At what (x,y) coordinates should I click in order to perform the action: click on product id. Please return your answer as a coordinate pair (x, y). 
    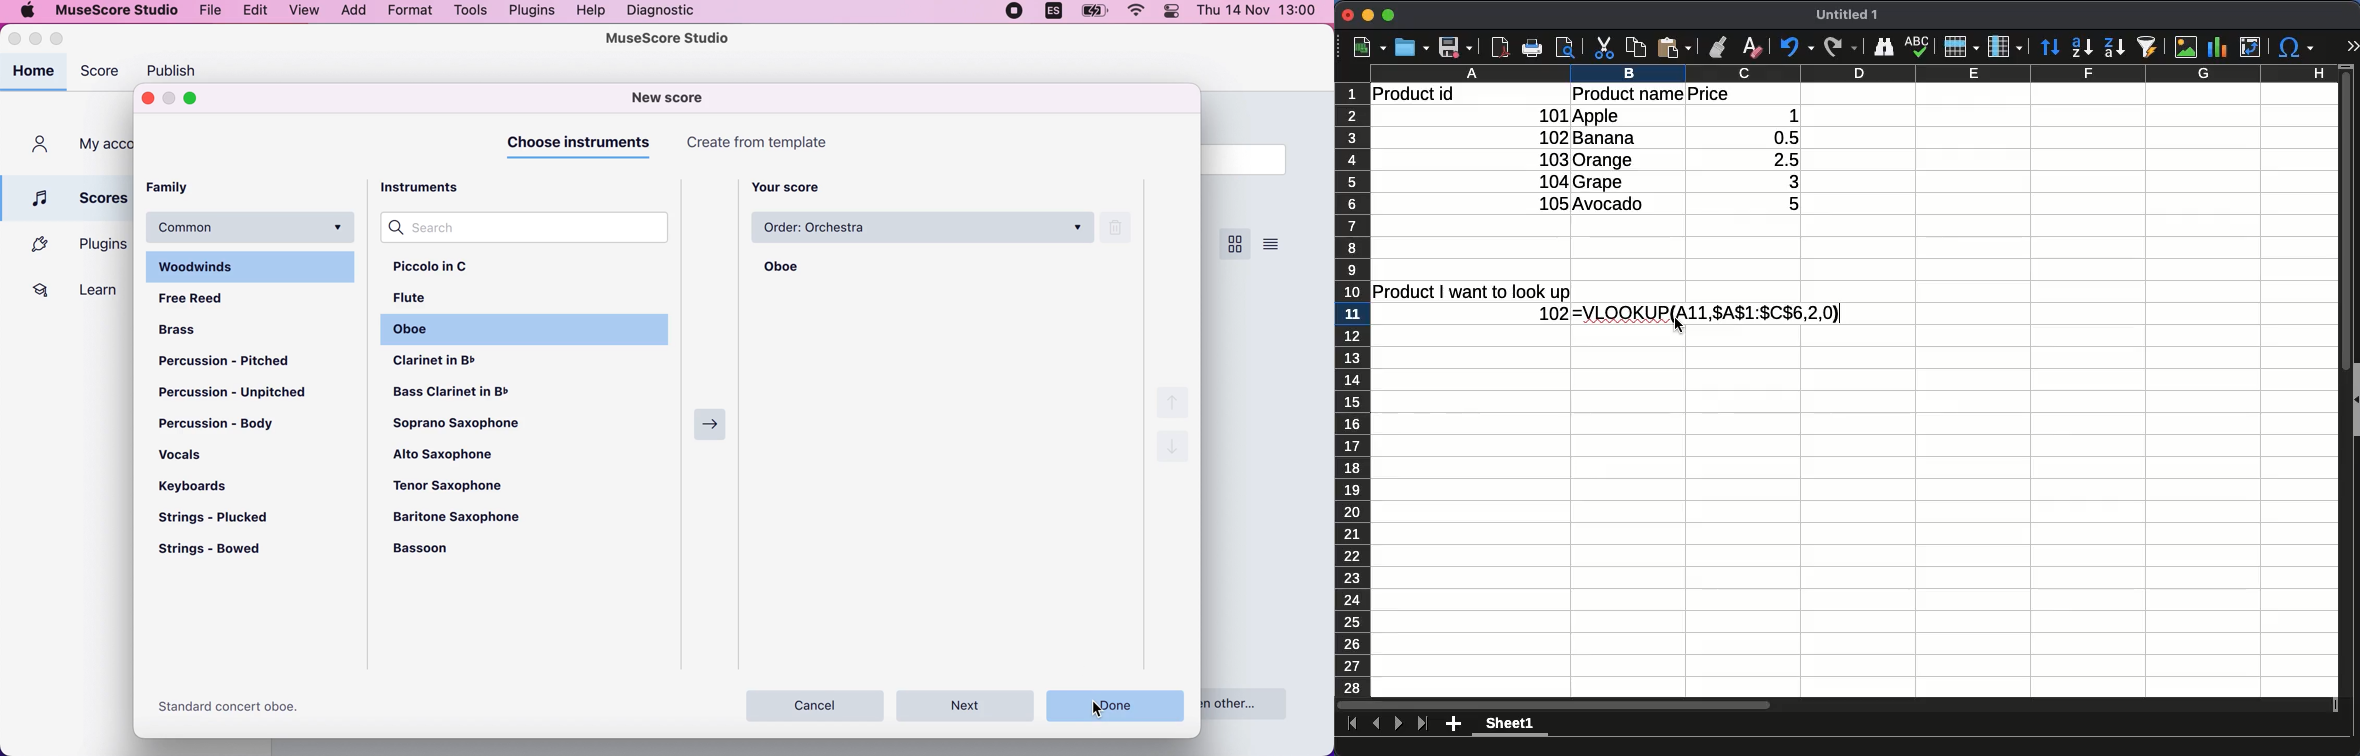
    Looking at the image, I should click on (1413, 94).